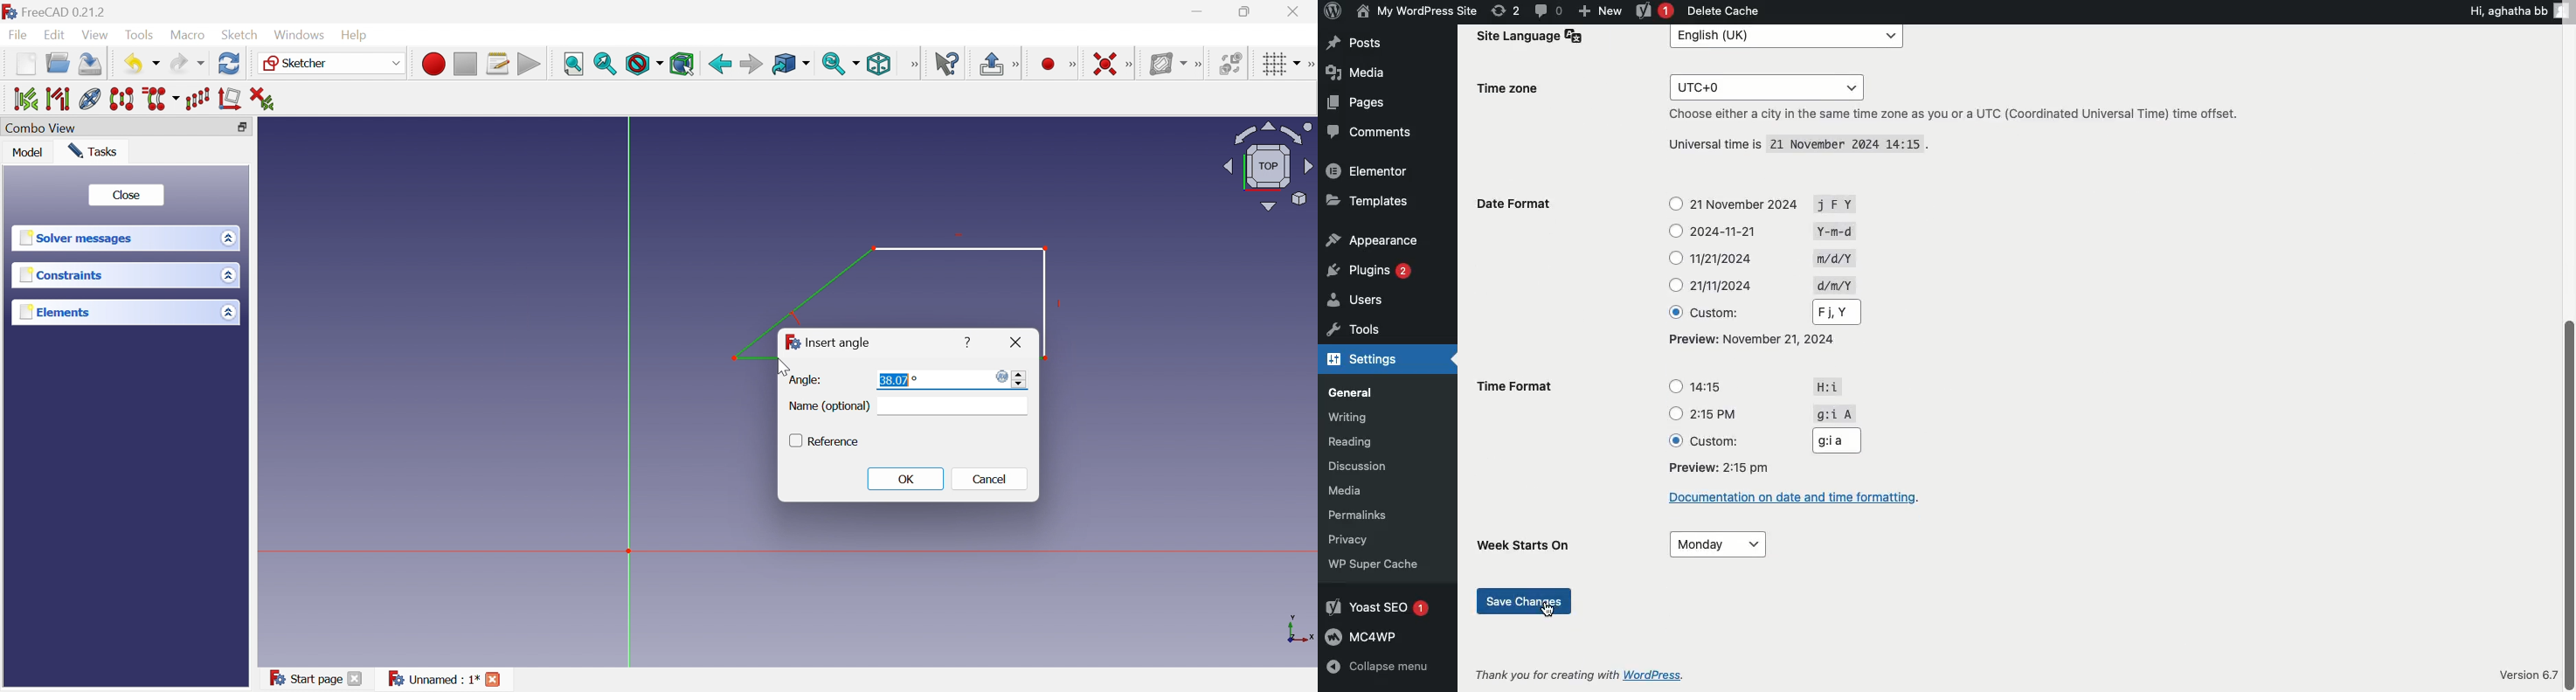 This screenshot has width=2576, height=700. Describe the element at coordinates (357, 680) in the screenshot. I see `Close` at that location.